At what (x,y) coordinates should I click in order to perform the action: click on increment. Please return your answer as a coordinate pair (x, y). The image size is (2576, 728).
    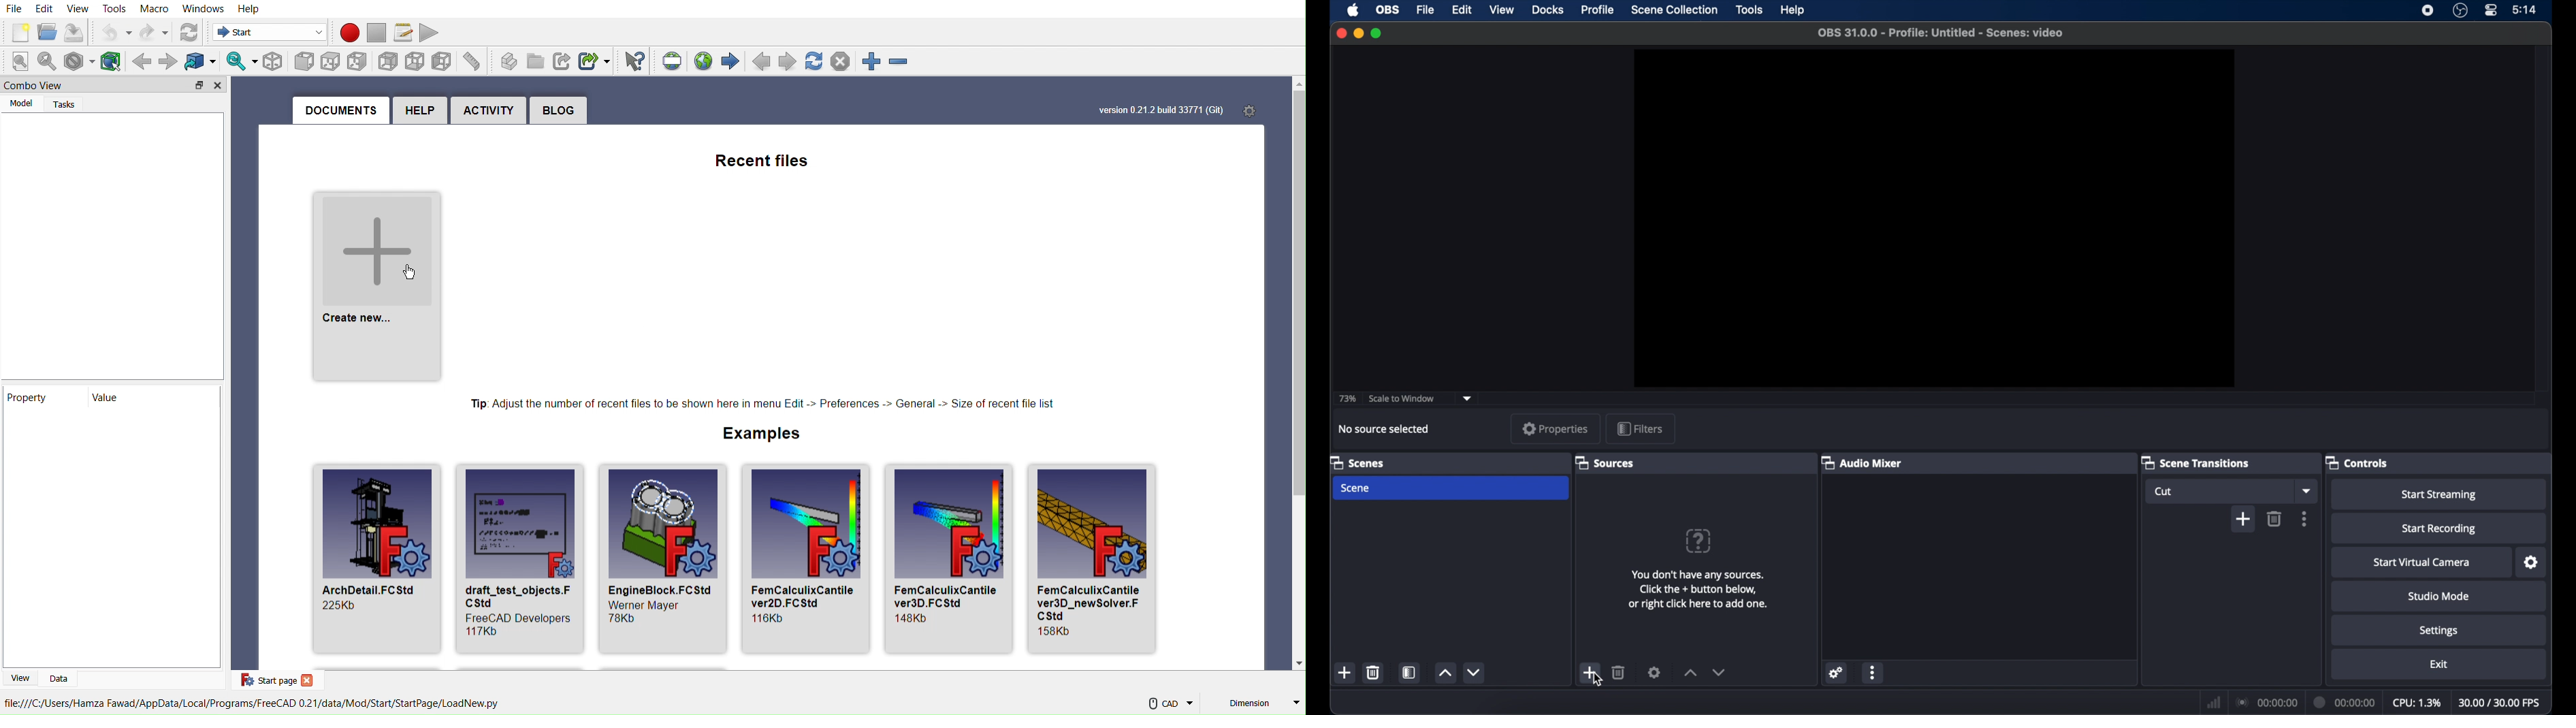
    Looking at the image, I should click on (1446, 673).